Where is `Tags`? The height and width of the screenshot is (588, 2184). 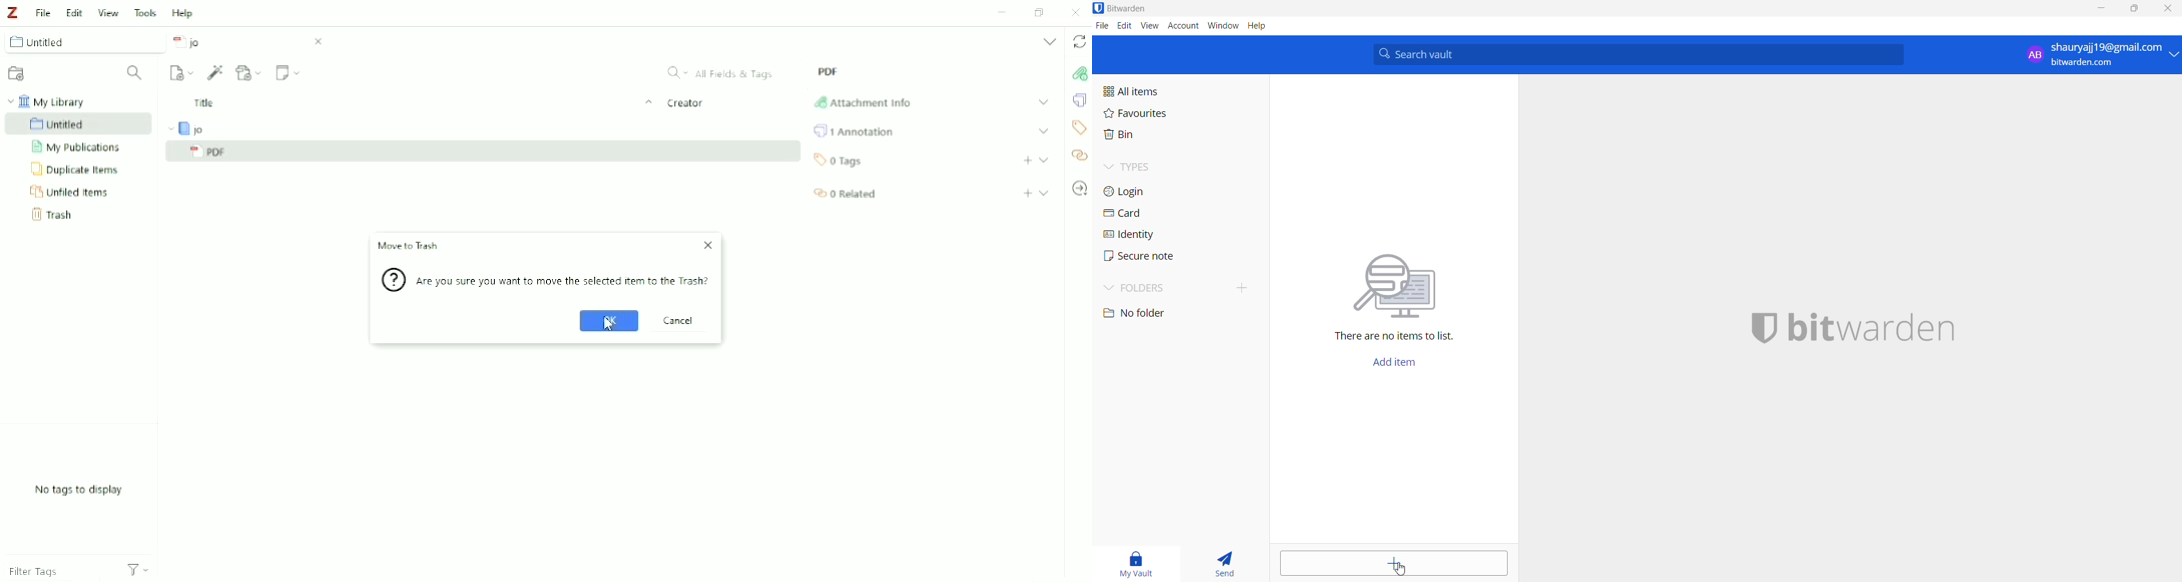
Tags is located at coordinates (1077, 128).